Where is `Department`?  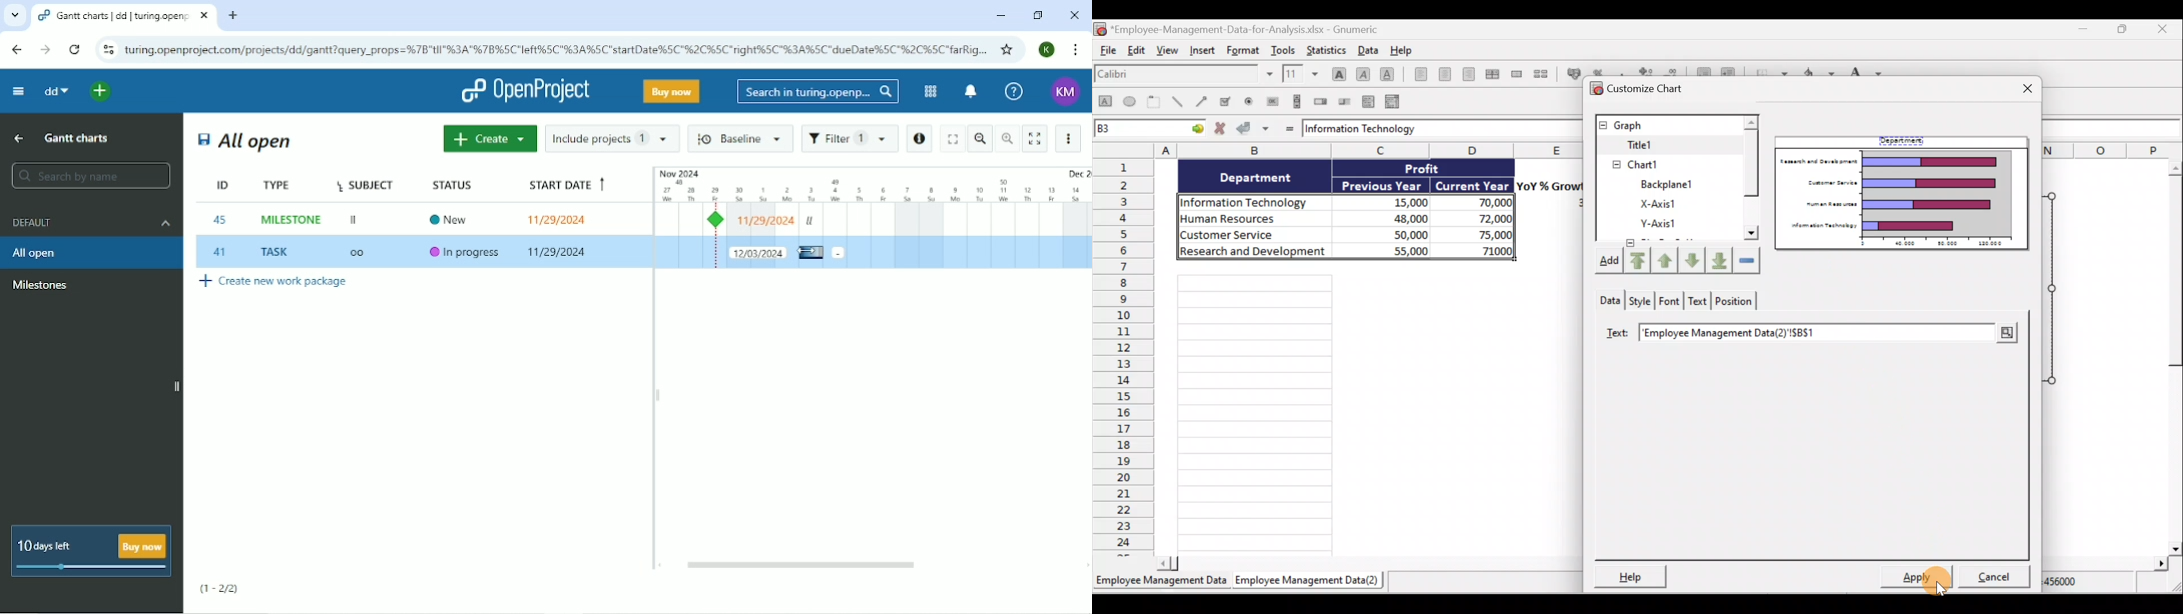
Department is located at coordinates (1905, 141).